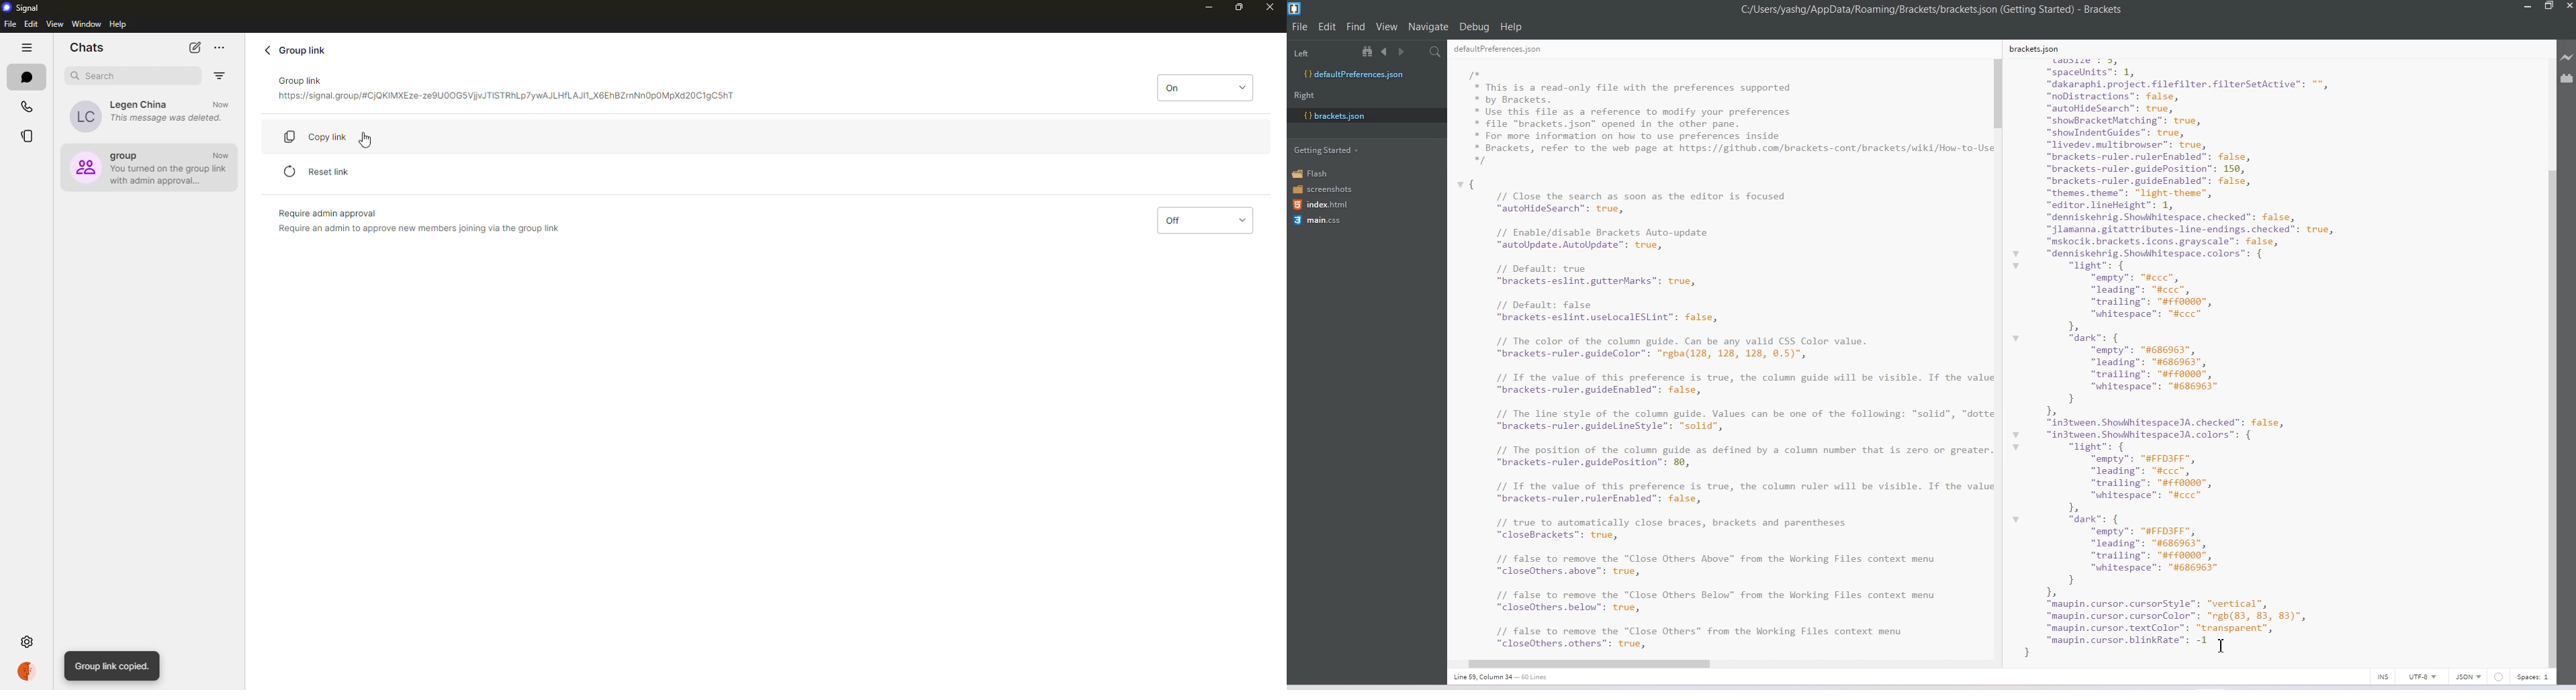 The height and width of the screenshot is (700, 2576). Describe the element at coordinates (2222, 645) in the screenshot. I see `Text Cursor` at that location.